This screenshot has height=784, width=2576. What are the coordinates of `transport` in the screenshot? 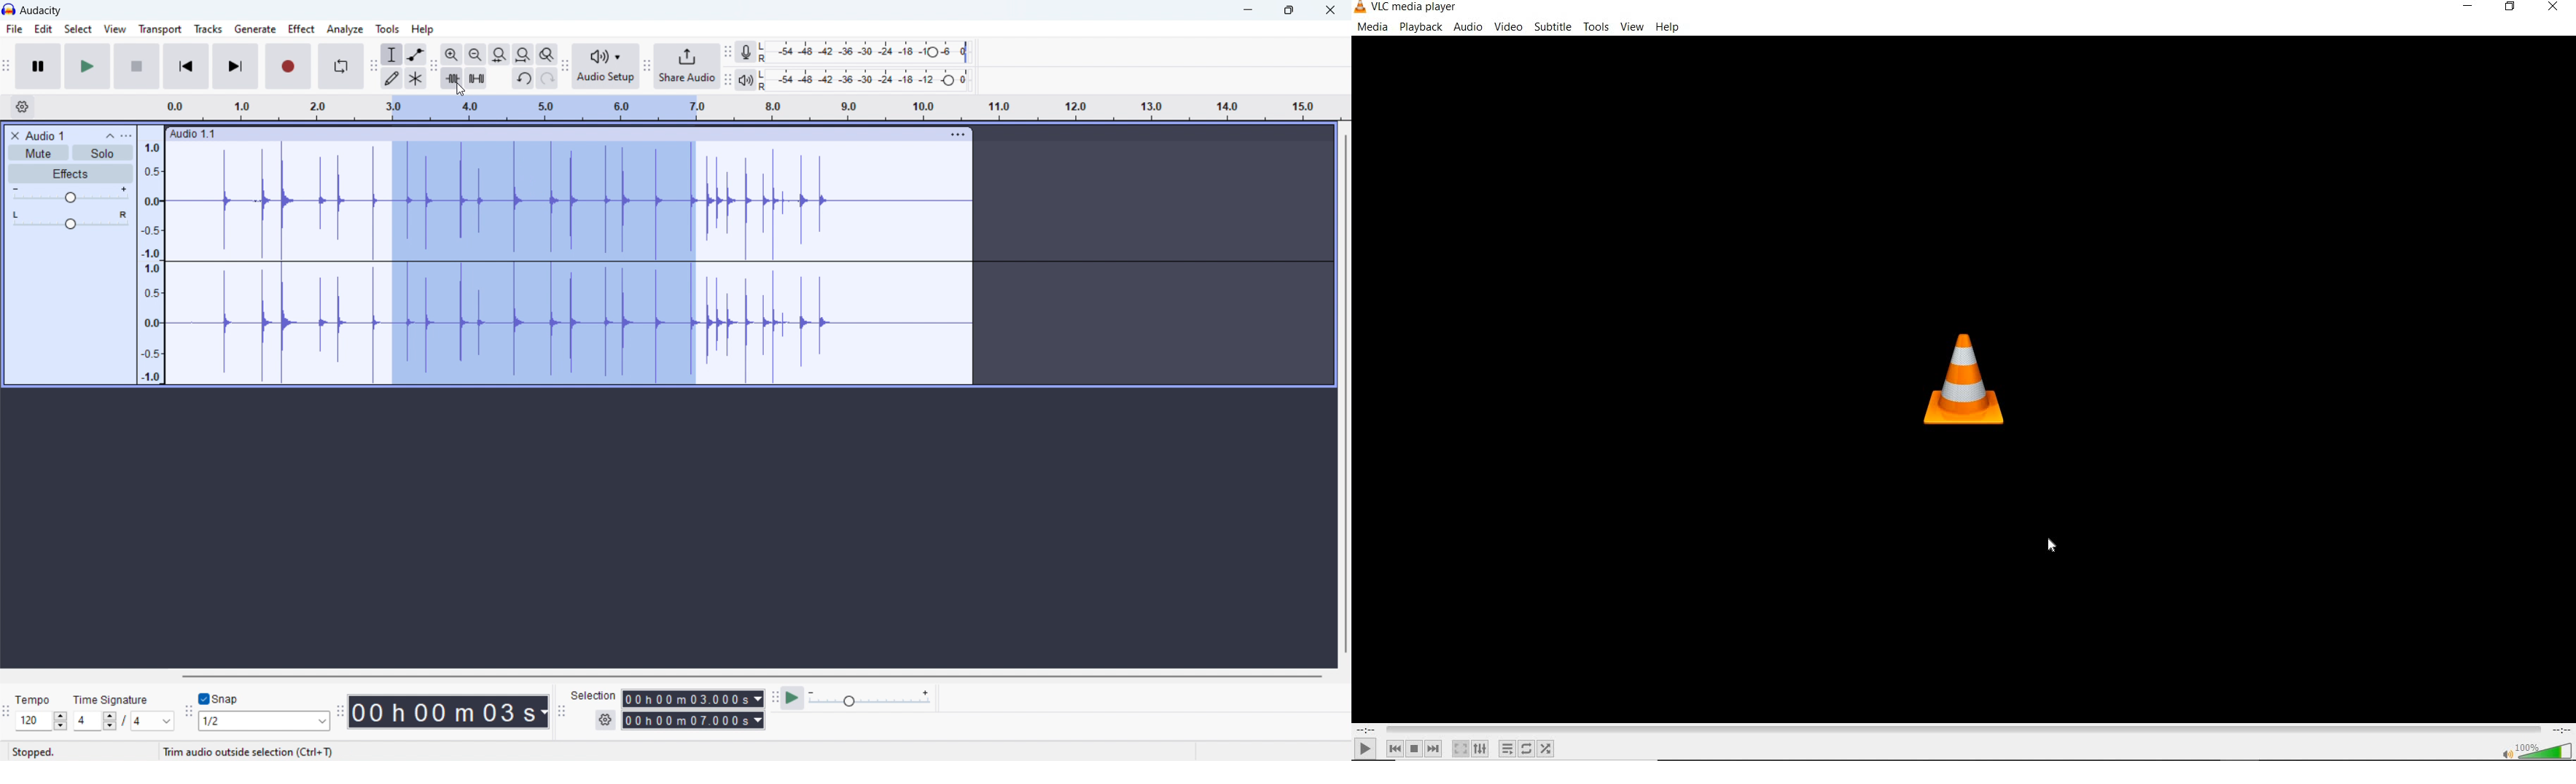 It's located at (159, 29).